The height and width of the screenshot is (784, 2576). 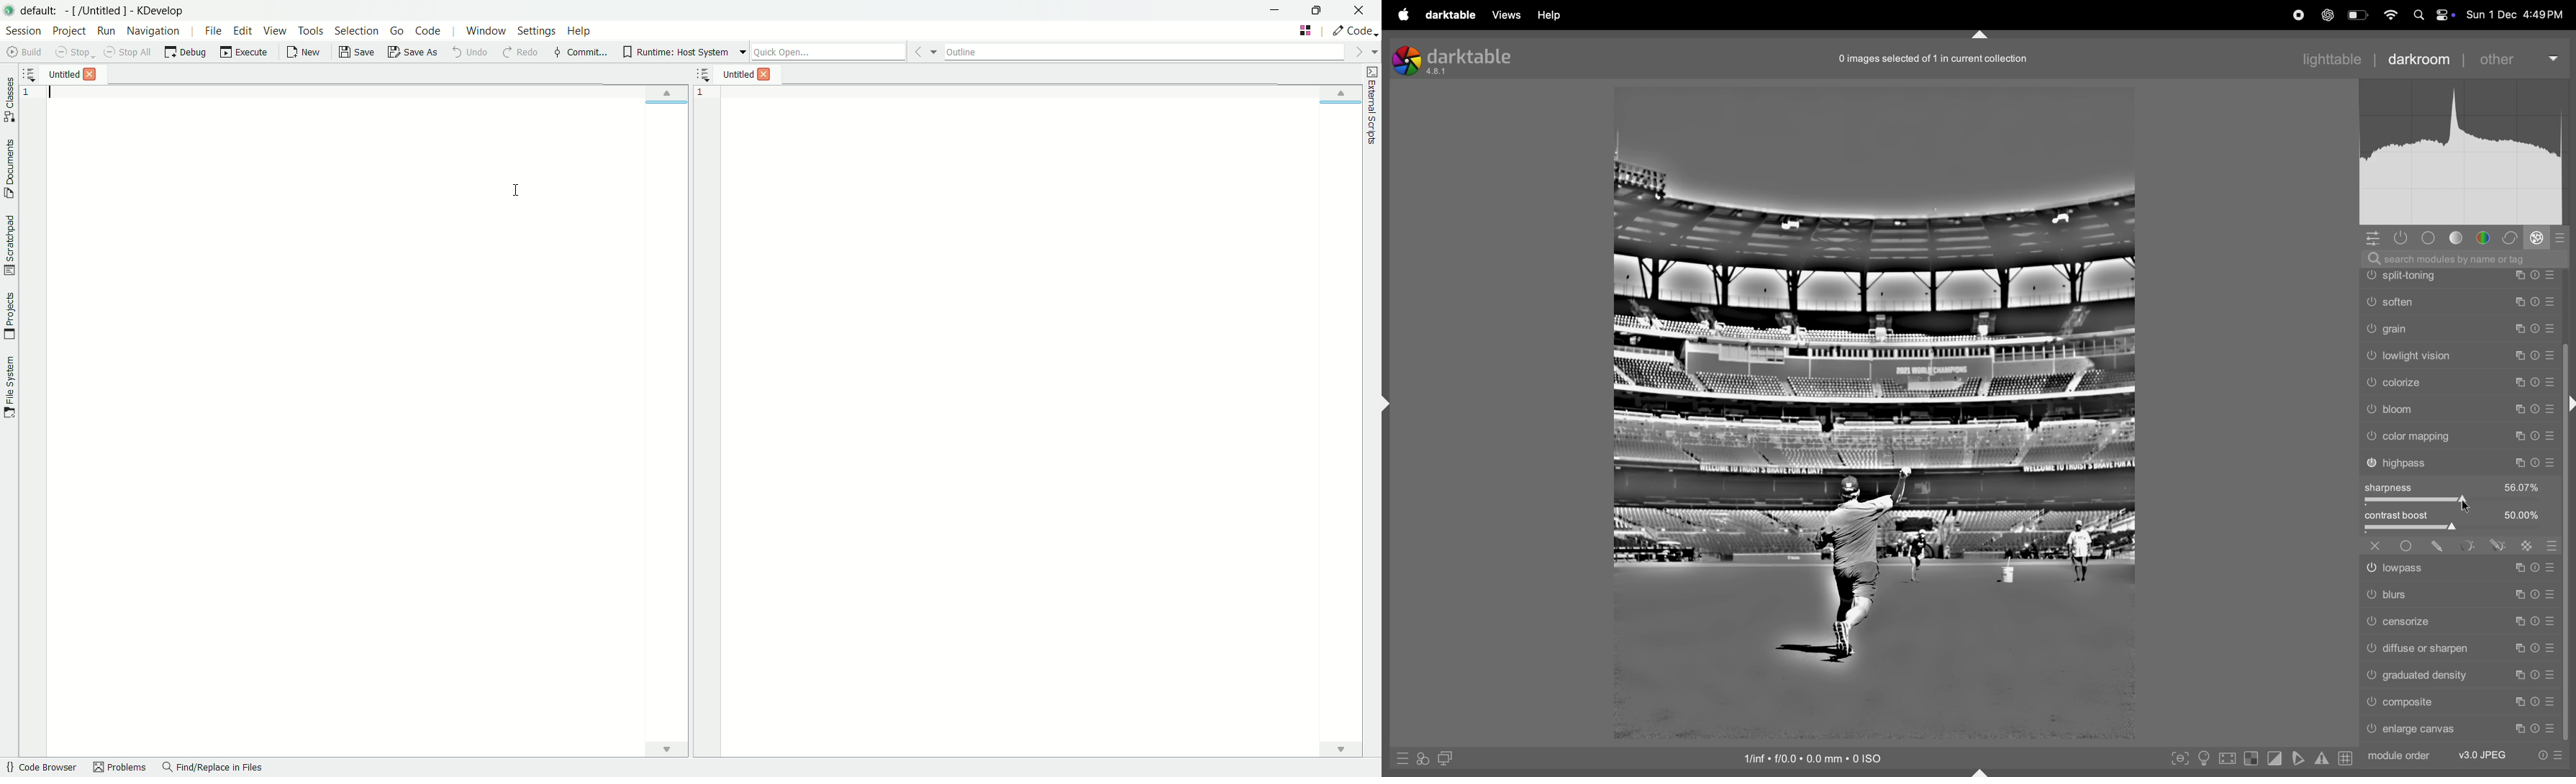 I want to click on compatible, so click(x=2460, y=703).